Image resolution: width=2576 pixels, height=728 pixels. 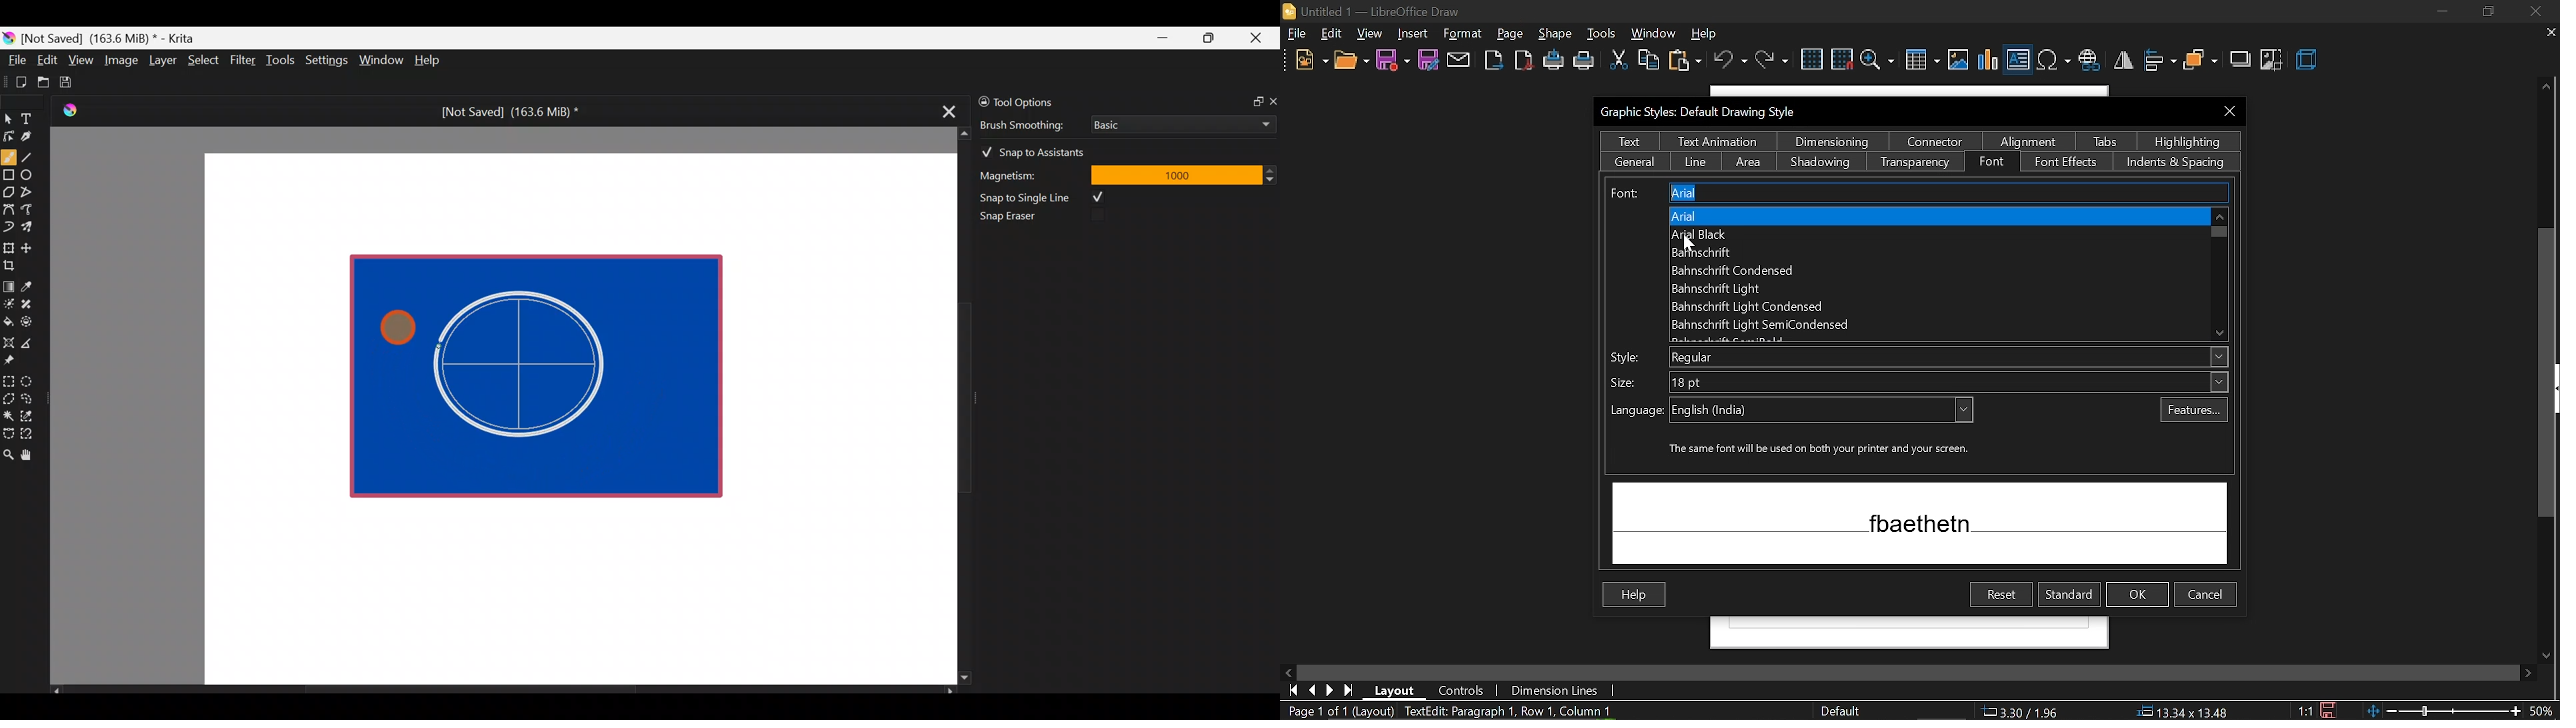 What do you see at coordinates (1630, 355) in the screenshot?
I see `Style` at bounding box center [1630, 355].